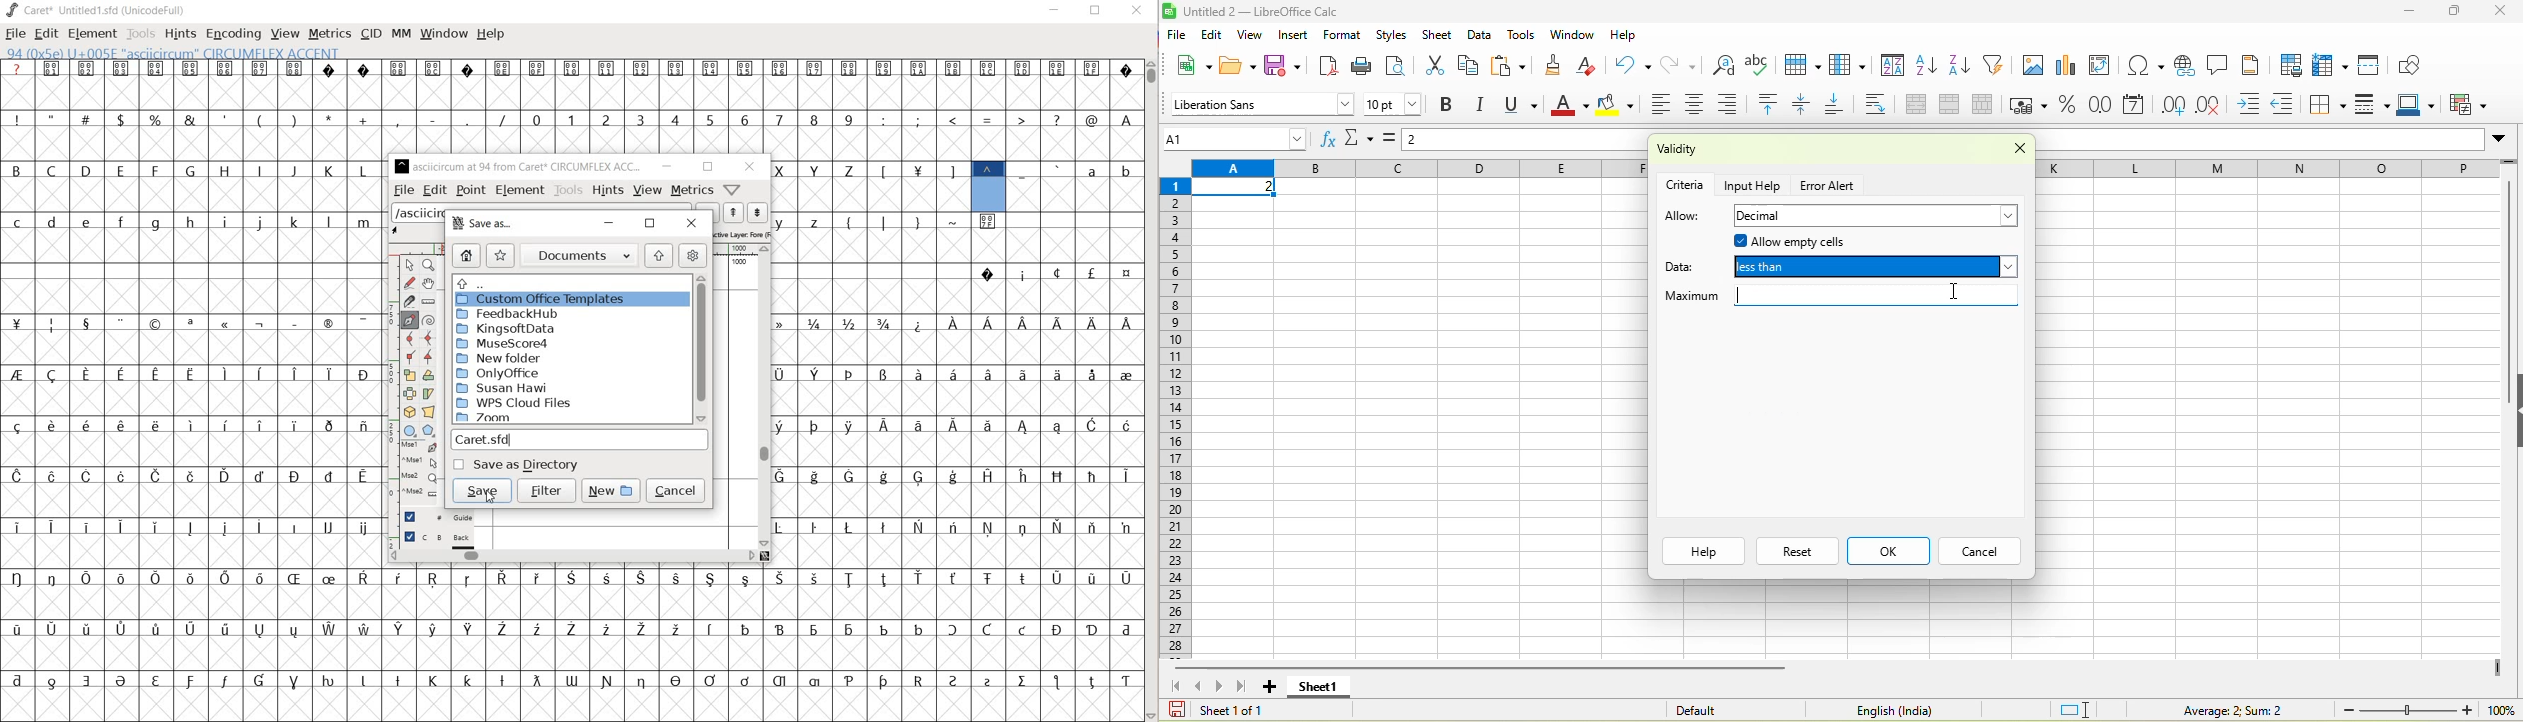 The image size is (2548, 728). What do you see at coordinates (1841, 106) in the screenshot?
I see `align bottom` at bounding box center [1841, 106].